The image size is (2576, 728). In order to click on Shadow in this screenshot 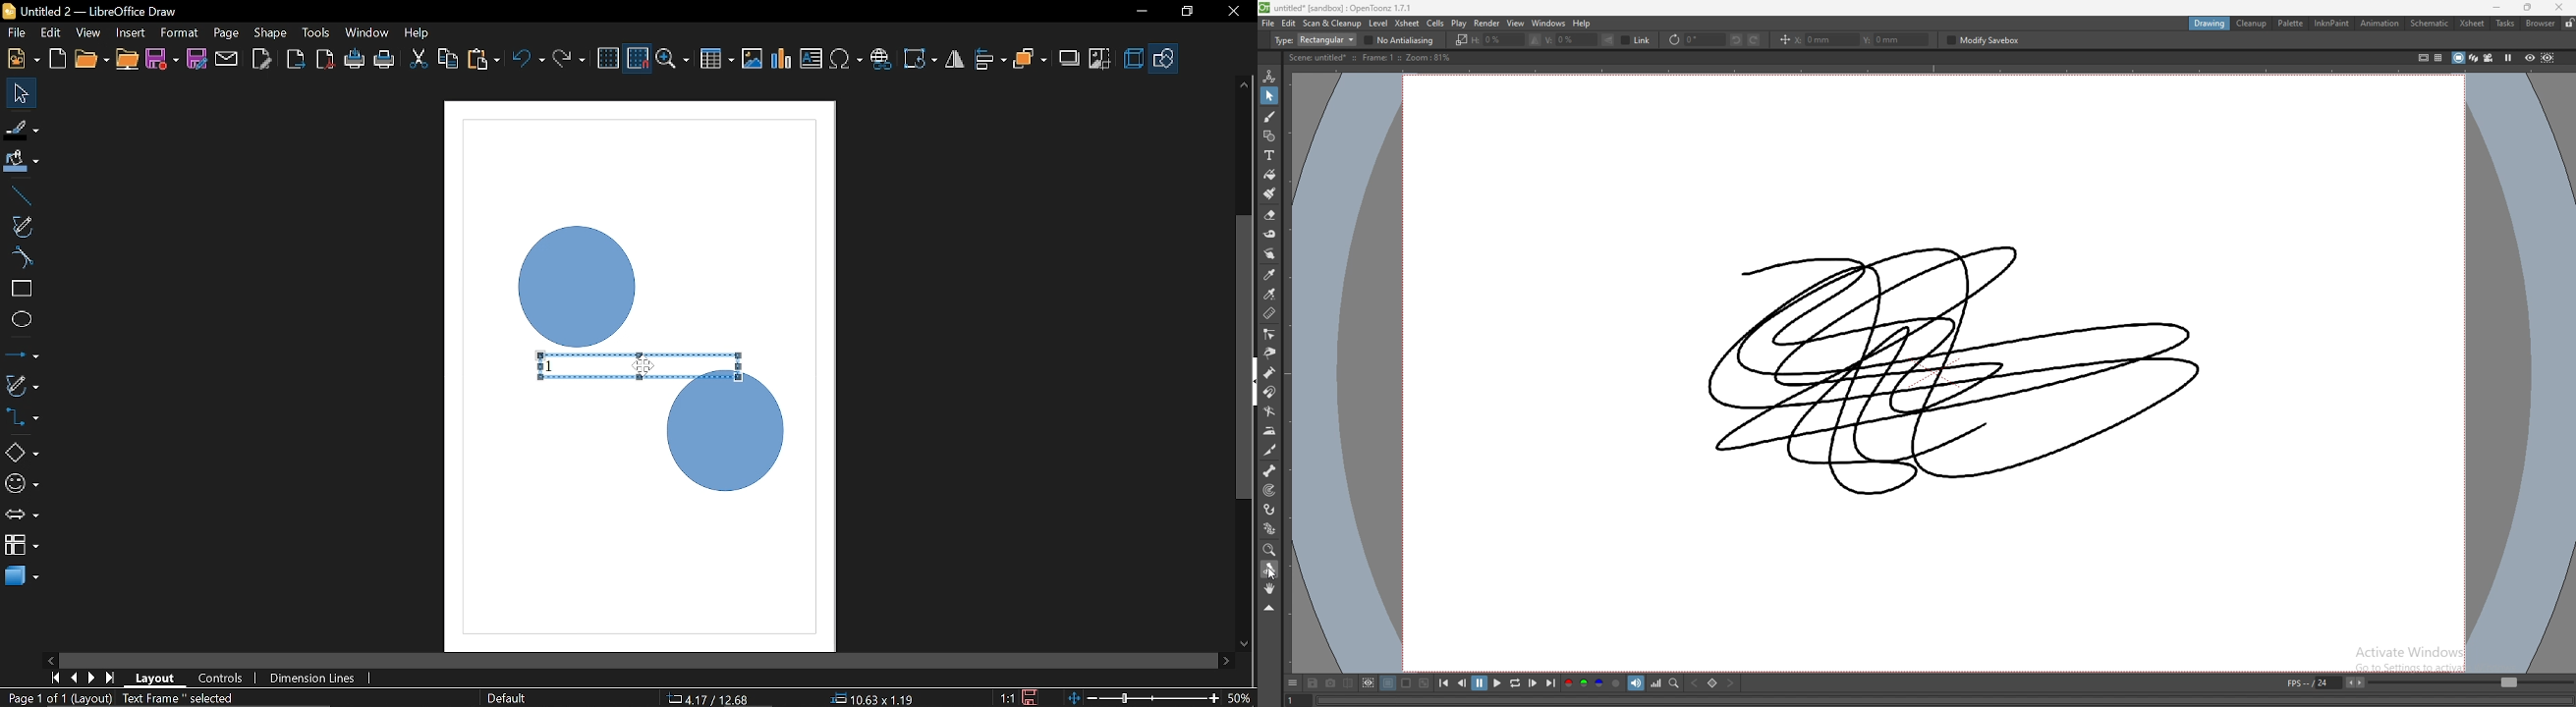, I will do `click(1070, 61)`.